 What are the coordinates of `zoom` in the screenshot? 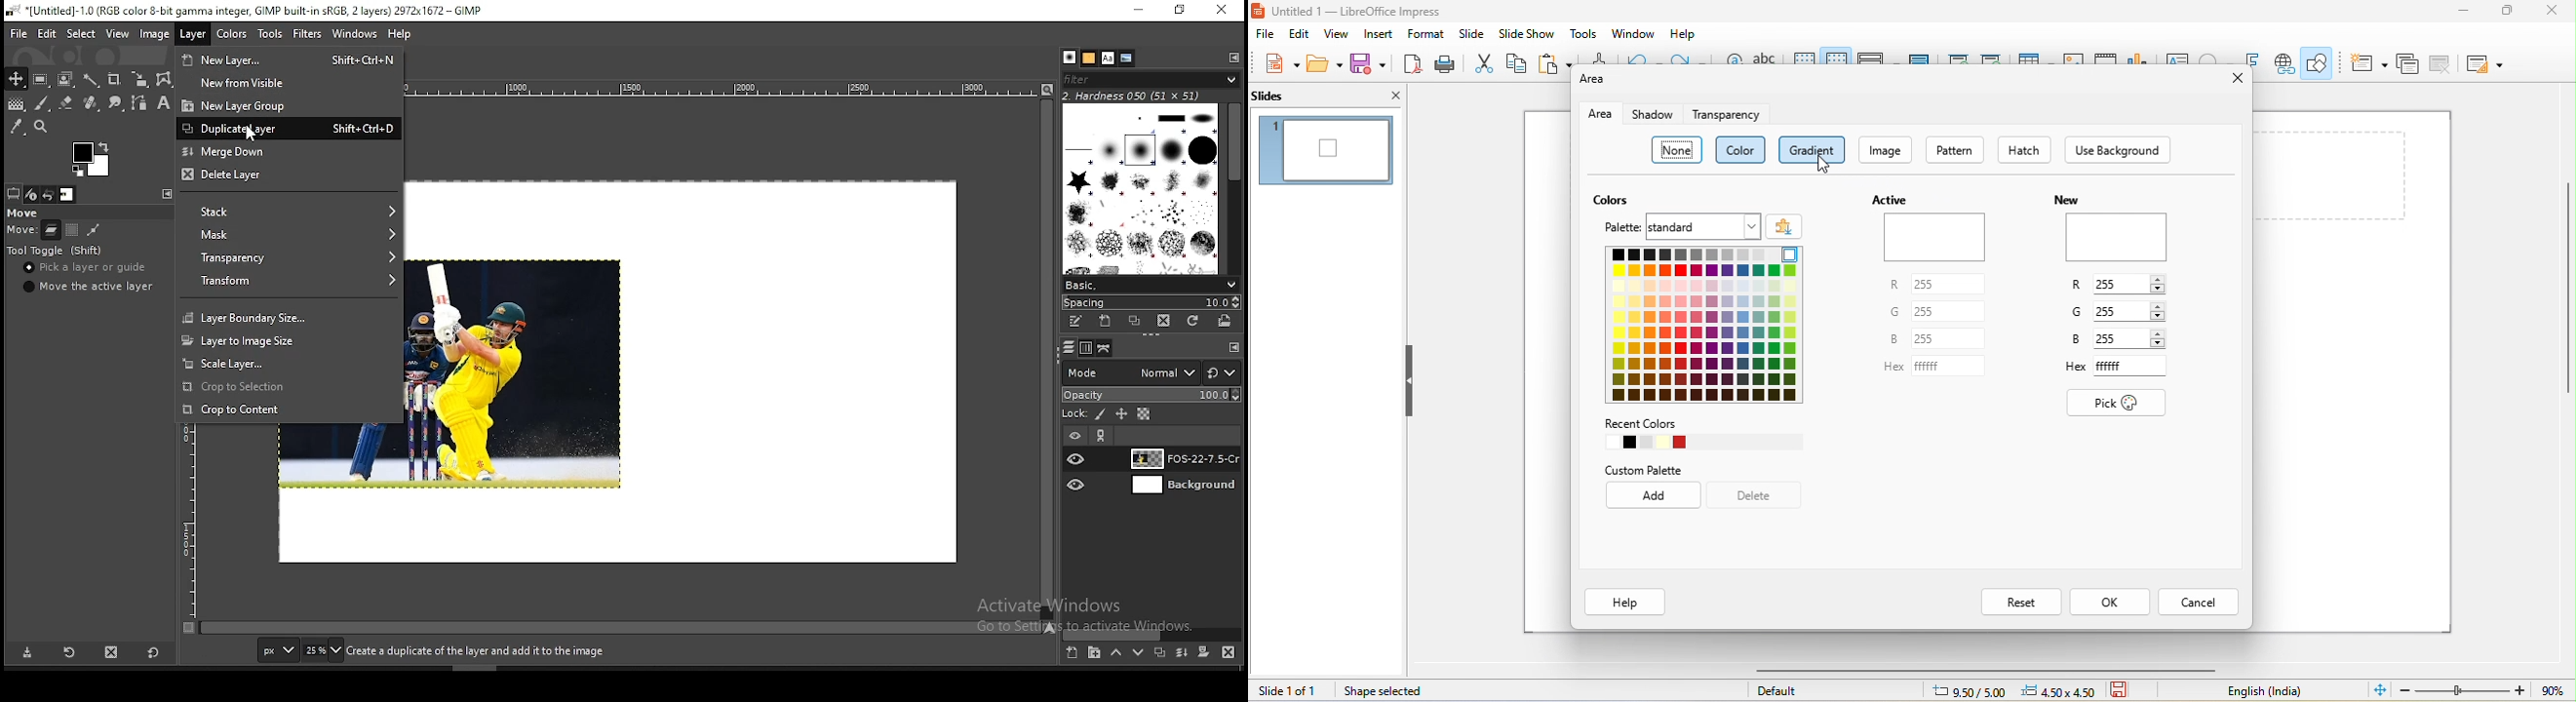 It's located at (2487, 689).